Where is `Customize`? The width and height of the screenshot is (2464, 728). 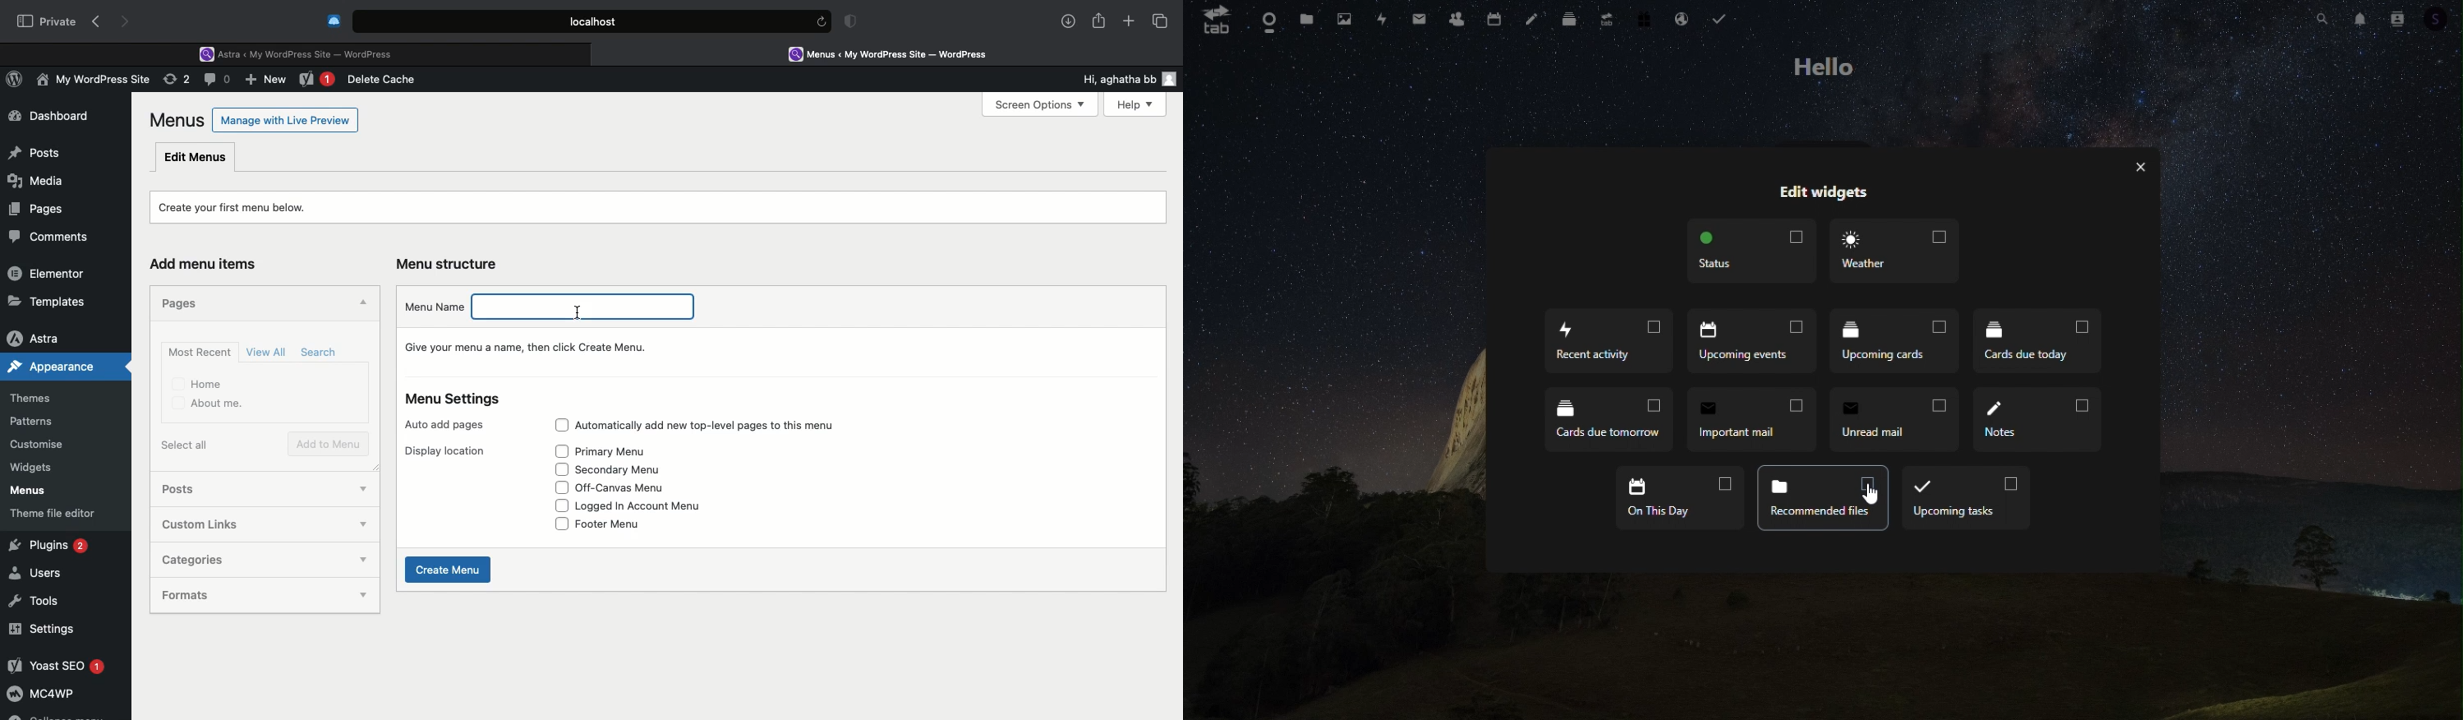 Customize is located at coordinates (39, 447).